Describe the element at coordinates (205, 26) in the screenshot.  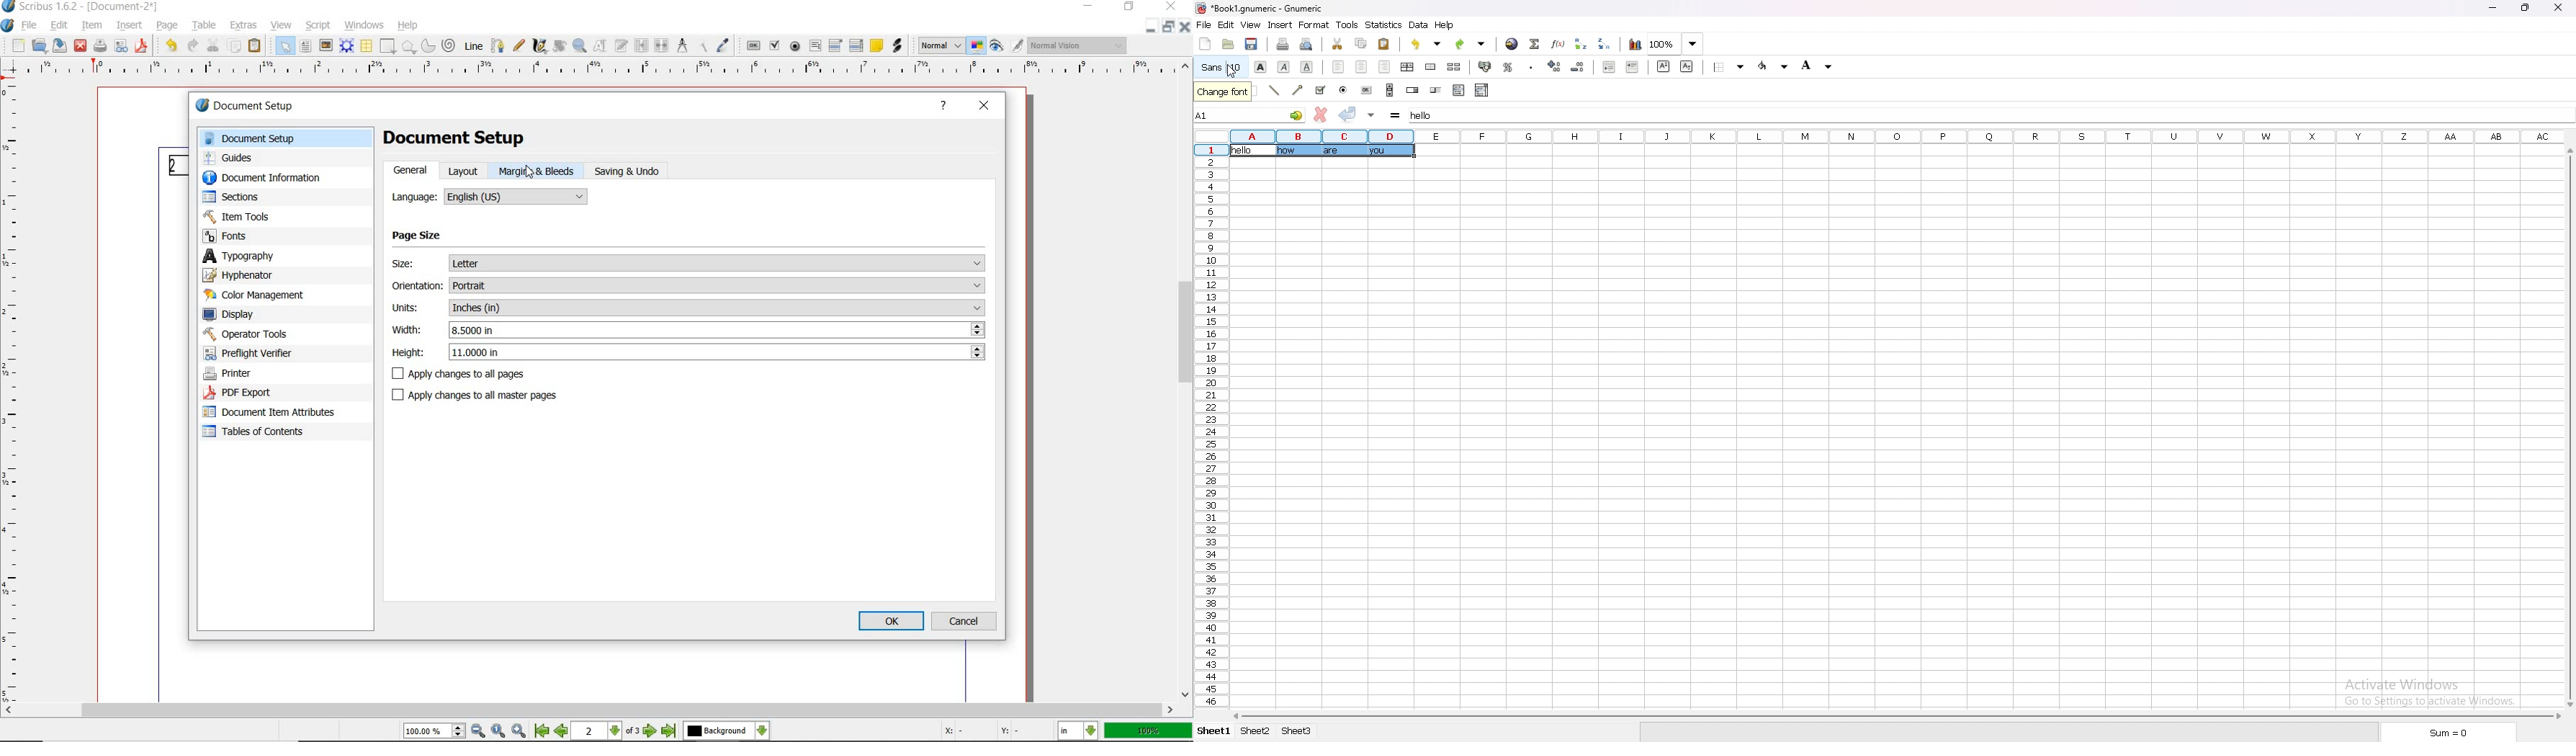
I see `table` at that location.